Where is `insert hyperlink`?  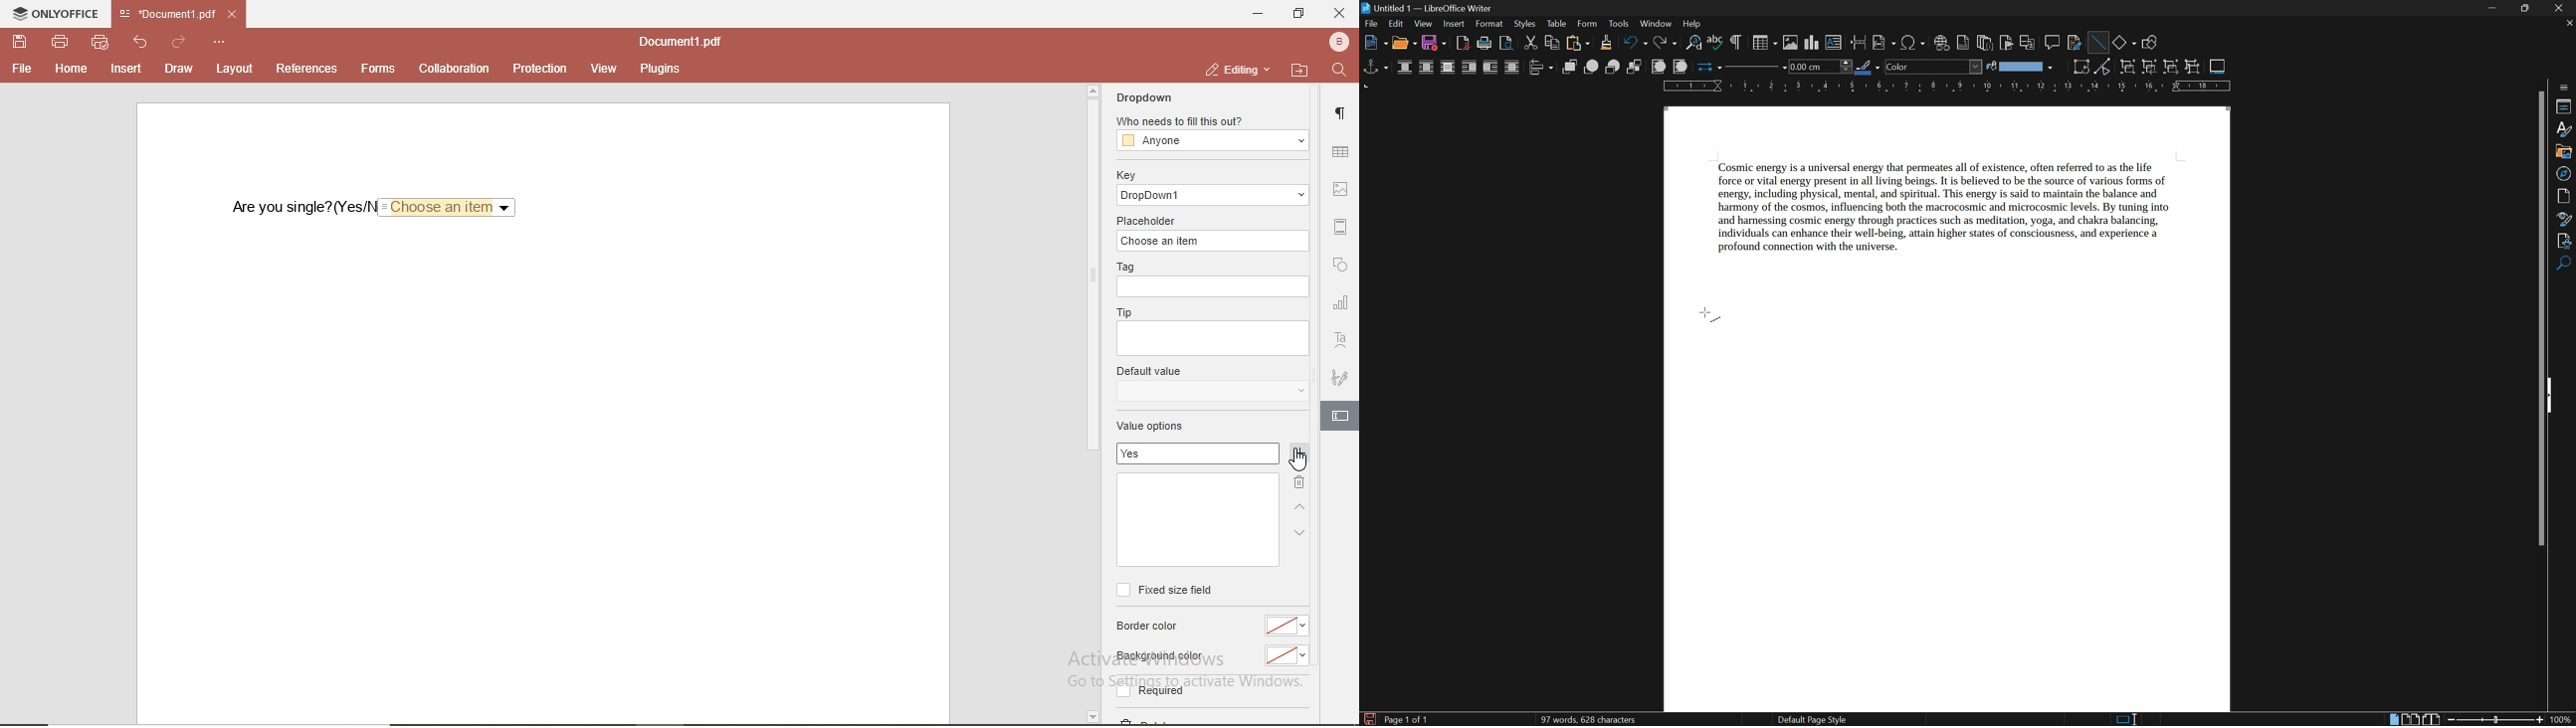
insert hyperlink is located at coordinates (1942, 42).